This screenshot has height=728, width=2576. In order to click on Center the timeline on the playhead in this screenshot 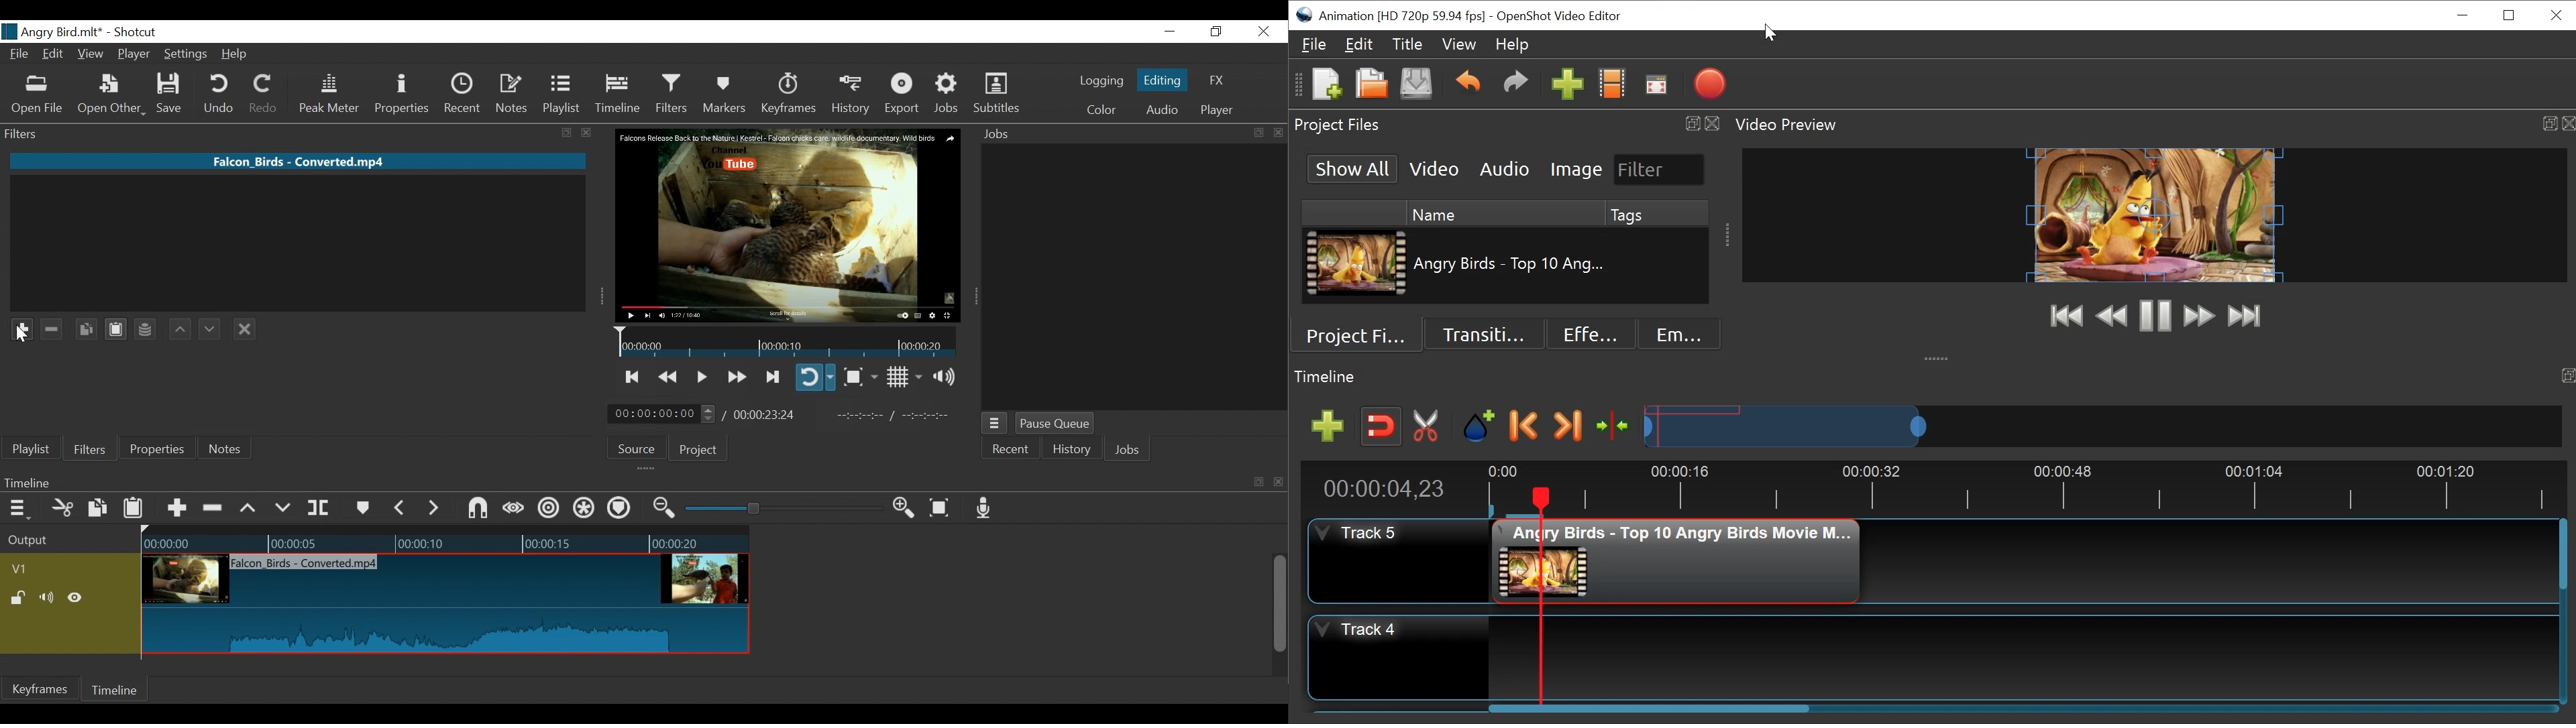, I will do `click(1615, 428)`.